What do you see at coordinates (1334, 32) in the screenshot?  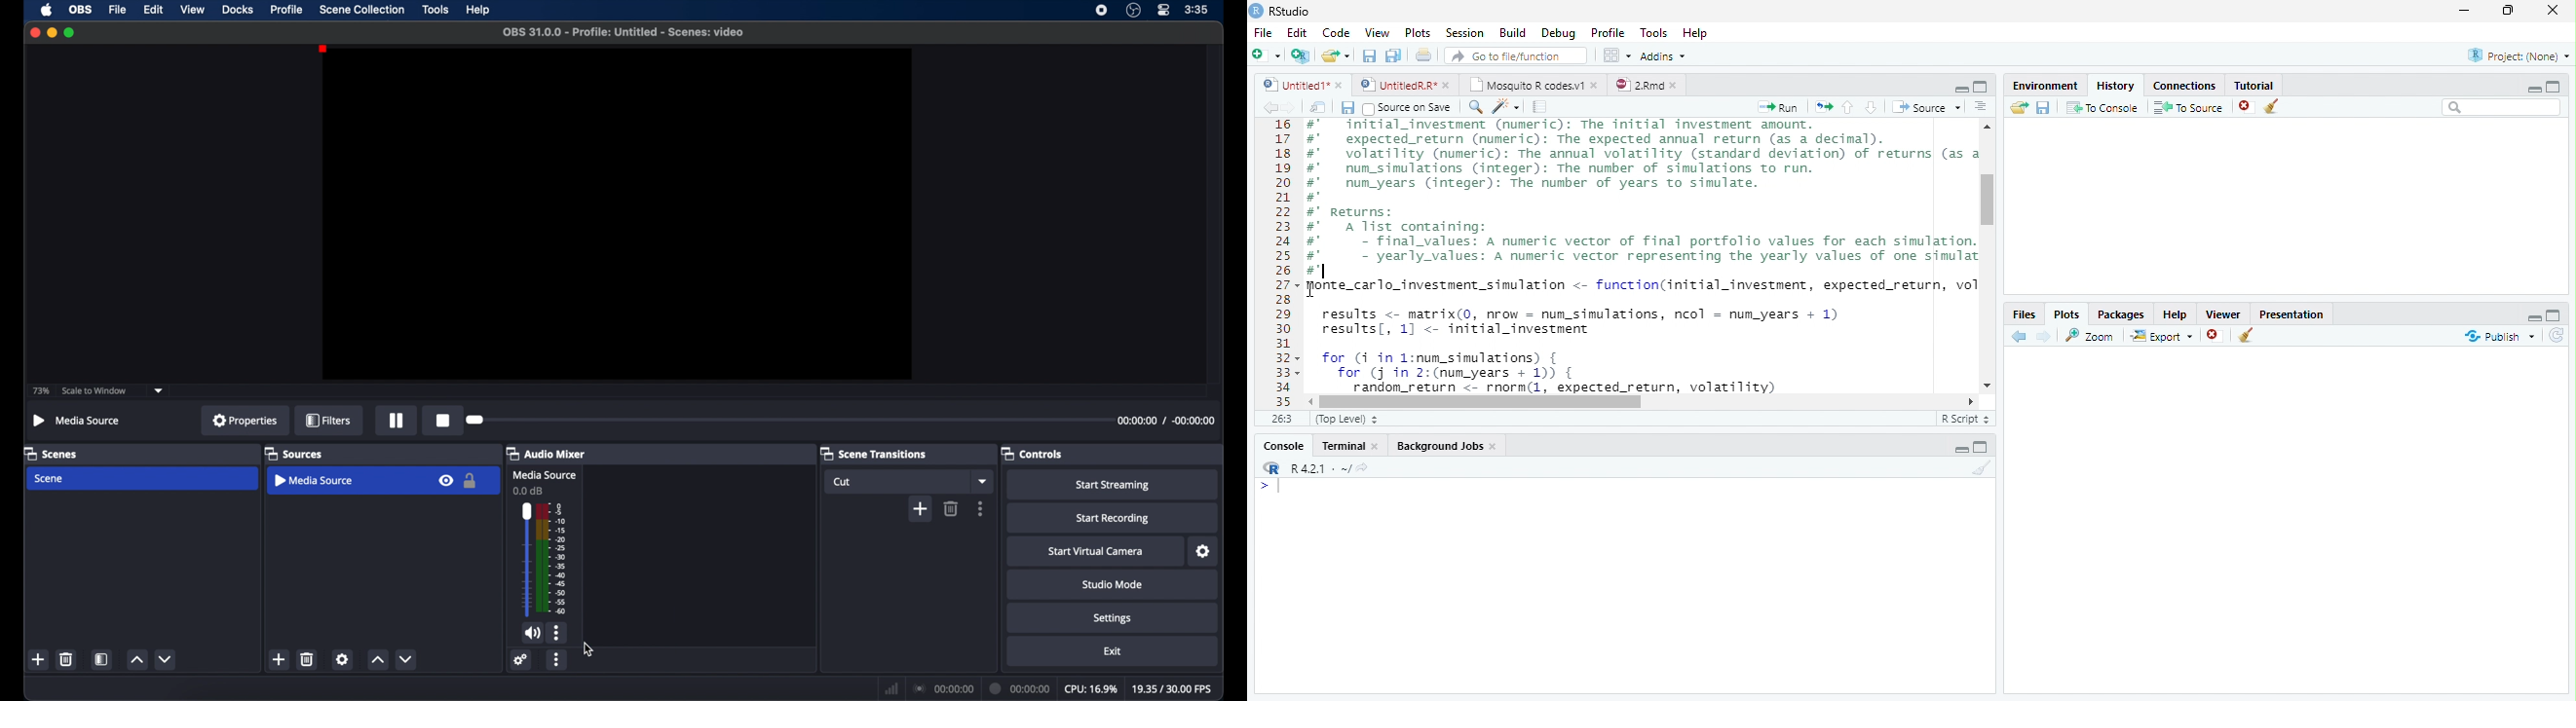 I see `Code` at bounding box center [1334, 32].